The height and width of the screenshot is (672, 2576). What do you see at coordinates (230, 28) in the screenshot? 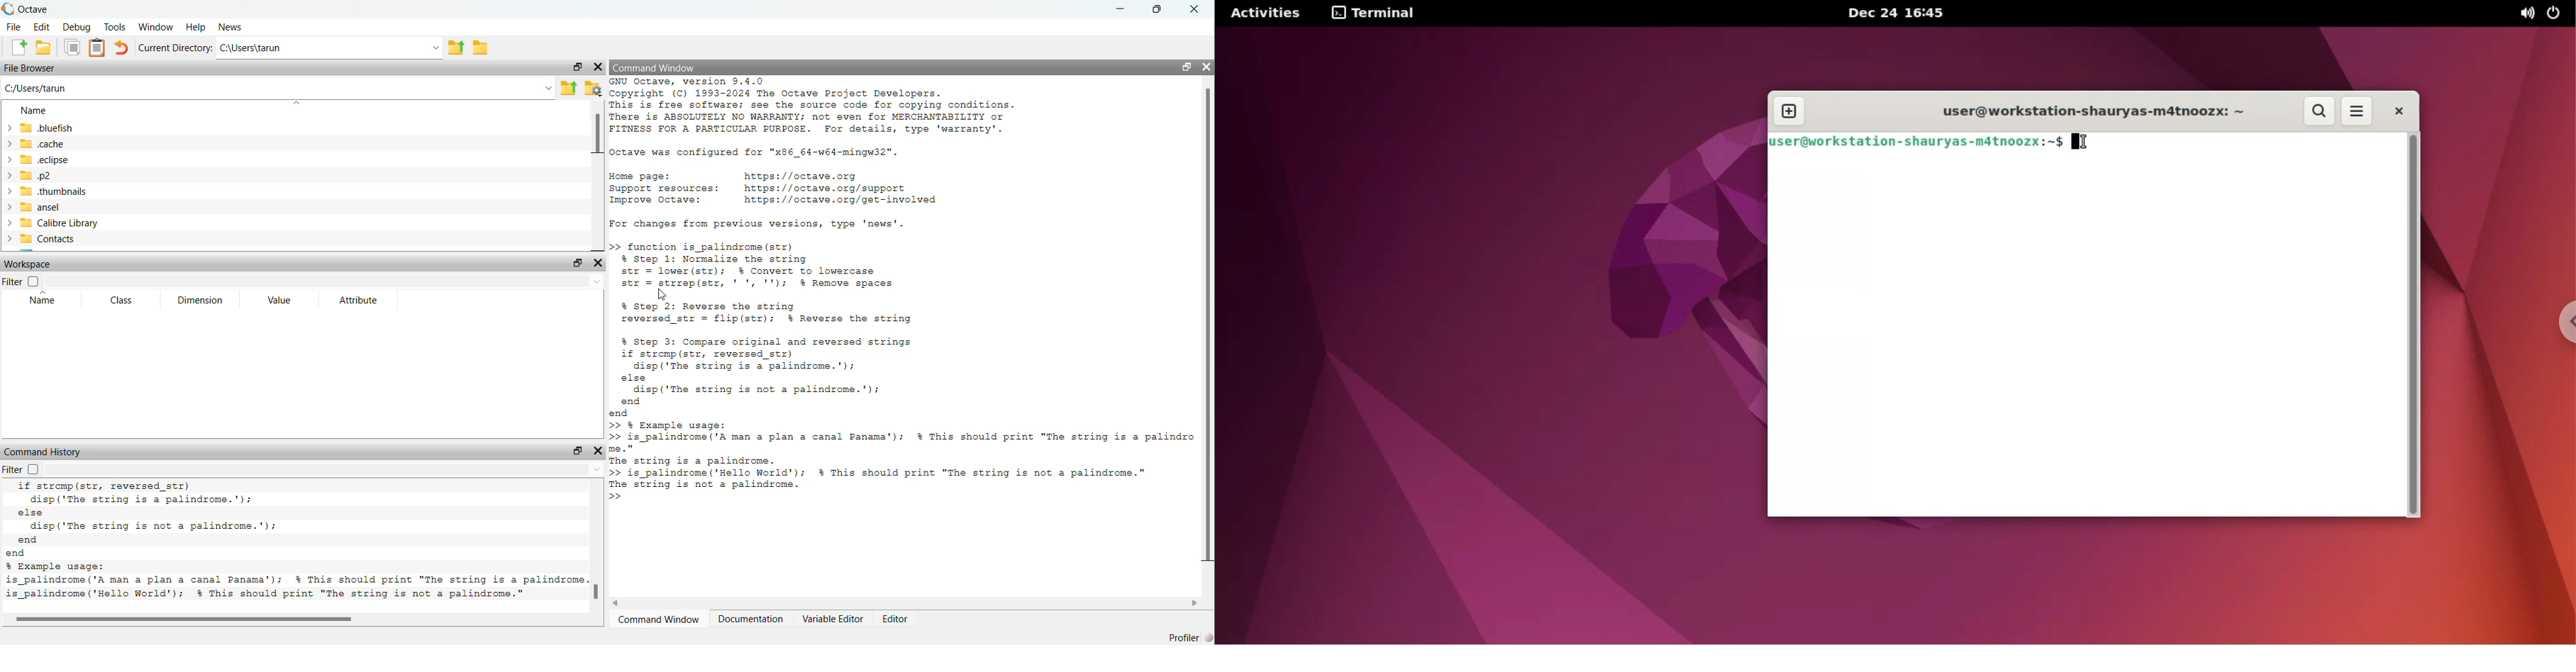
I see `news` at bounding box center [230, 28].